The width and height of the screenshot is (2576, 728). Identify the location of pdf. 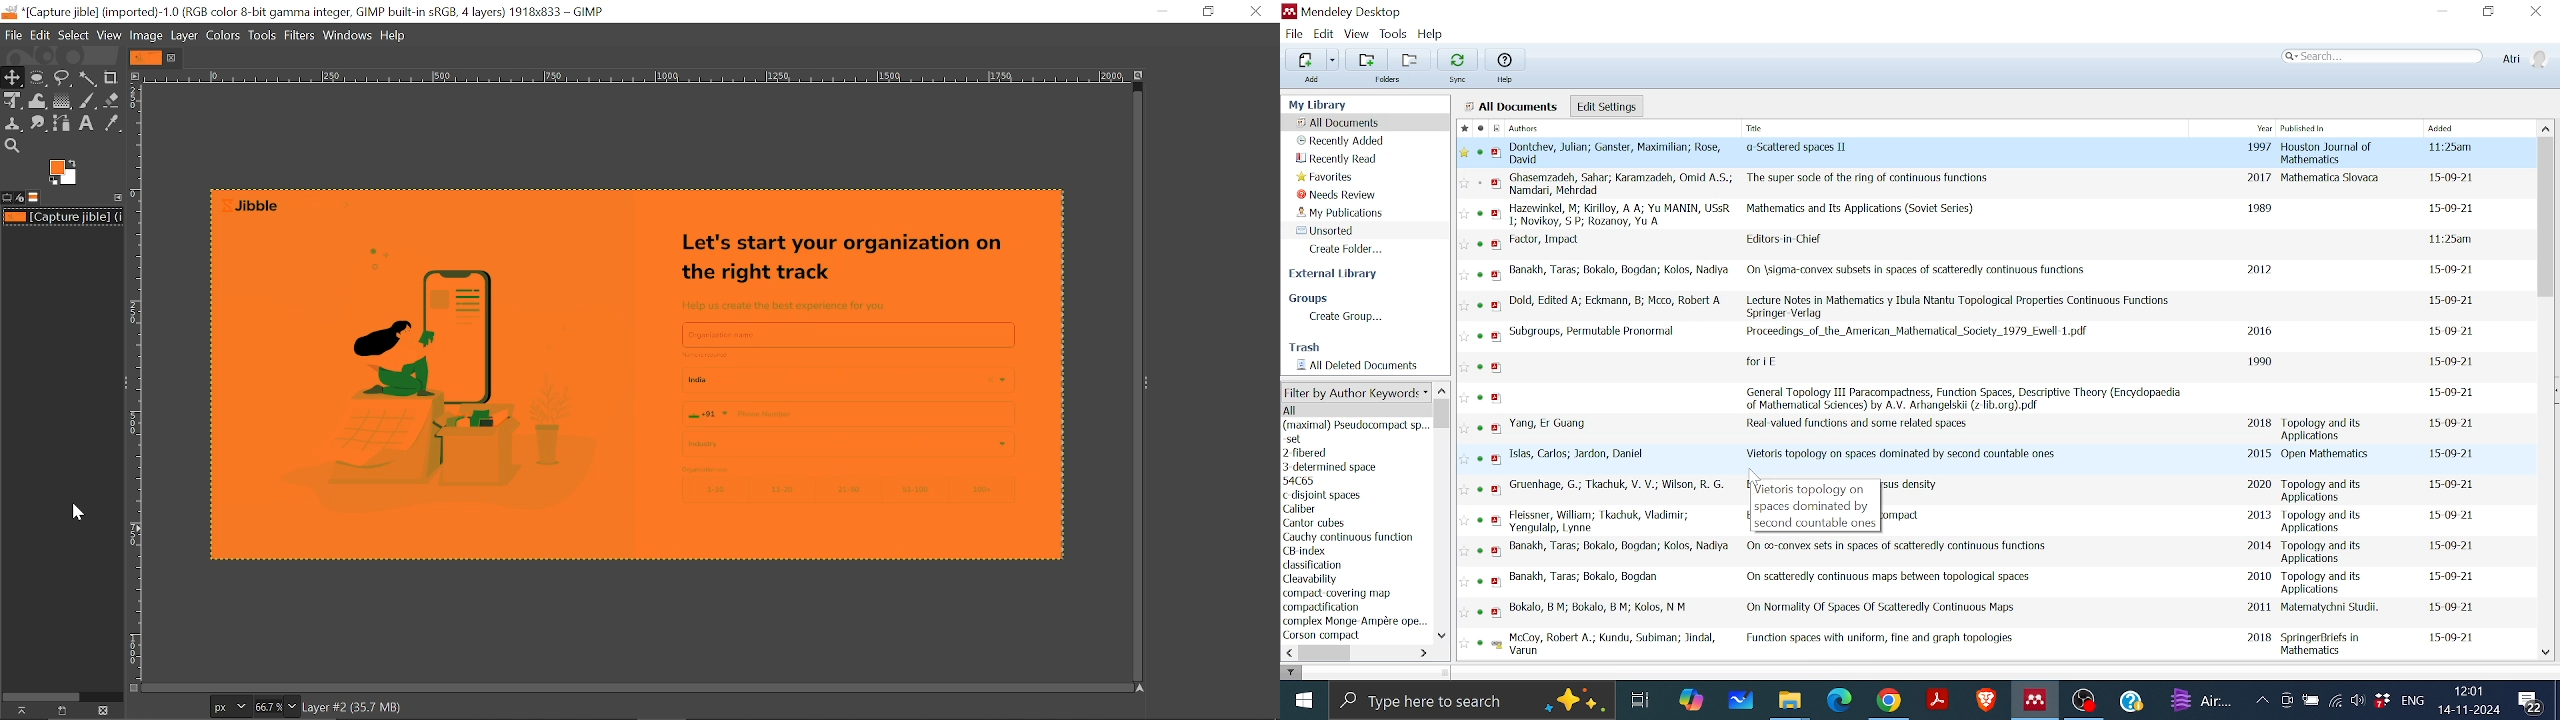
(1496, 428).